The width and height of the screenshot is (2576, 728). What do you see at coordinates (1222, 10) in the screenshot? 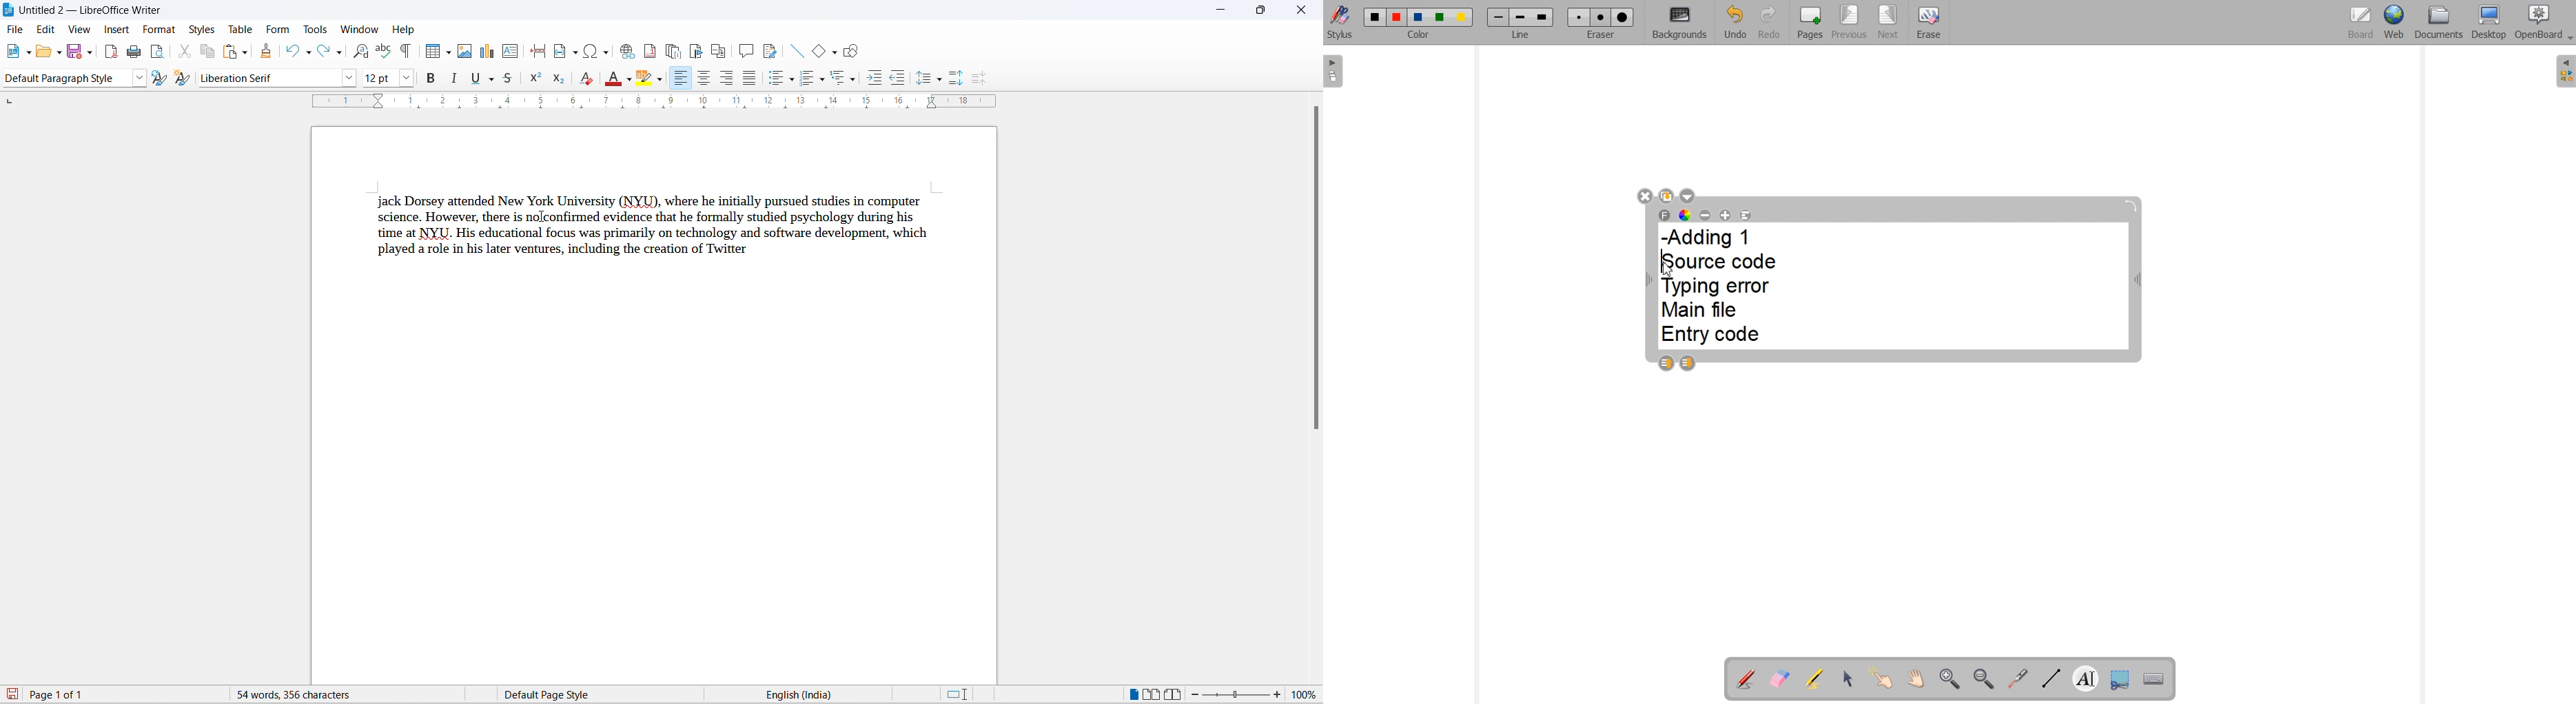
I see `minimize` at bounding box center [1222, 10].